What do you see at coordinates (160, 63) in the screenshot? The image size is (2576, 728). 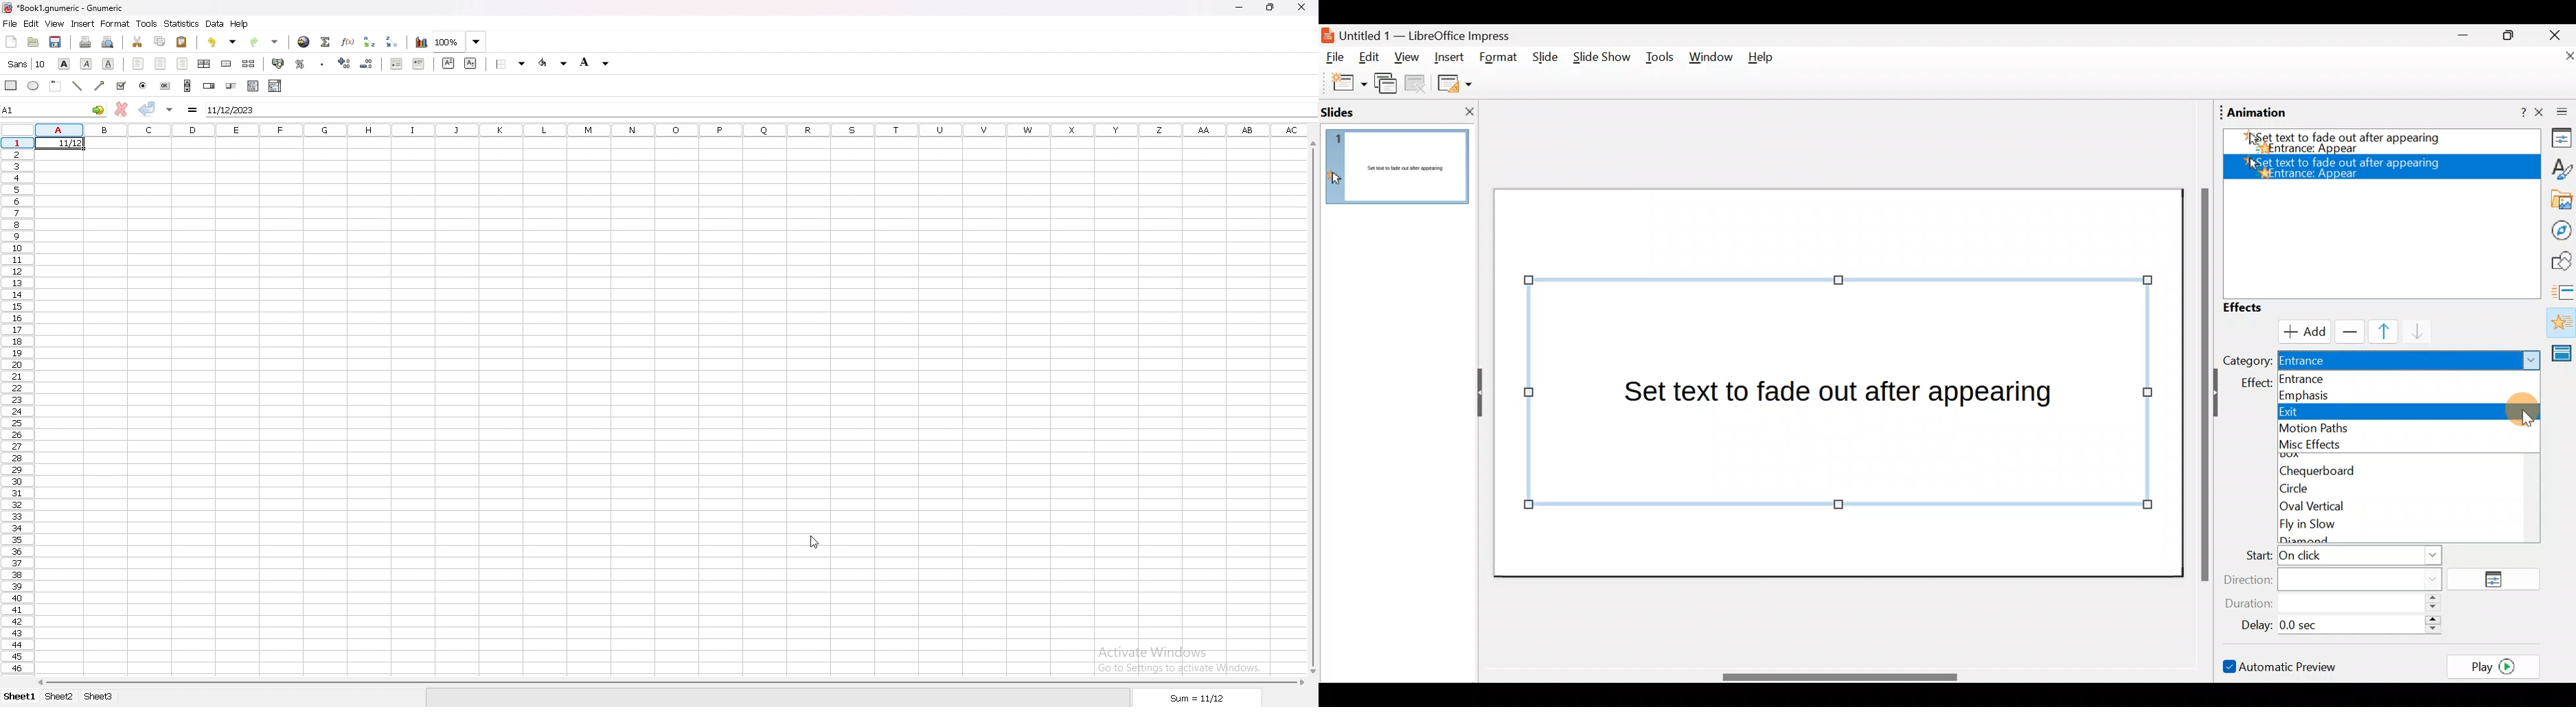 I see `centre` at bounding box center [160, 63].